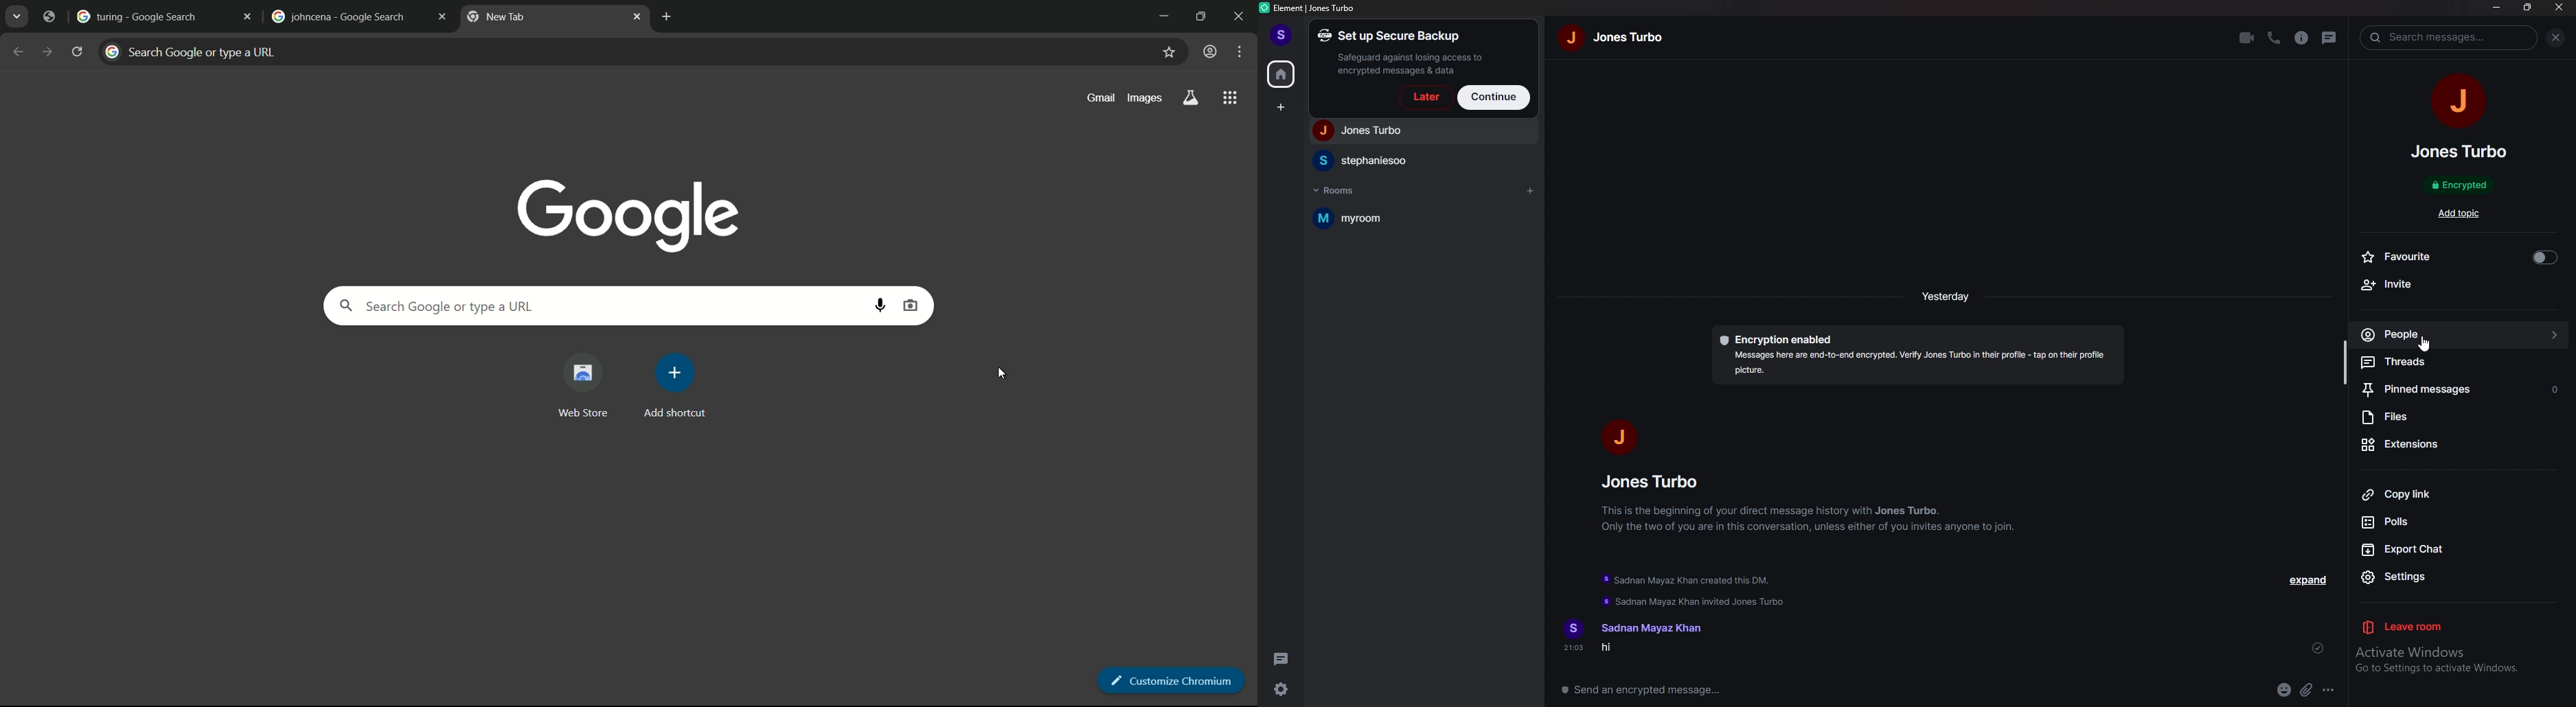 The width and height of the screenshot is (2576, 728). I want to click on extensions, so click(2456, 443).